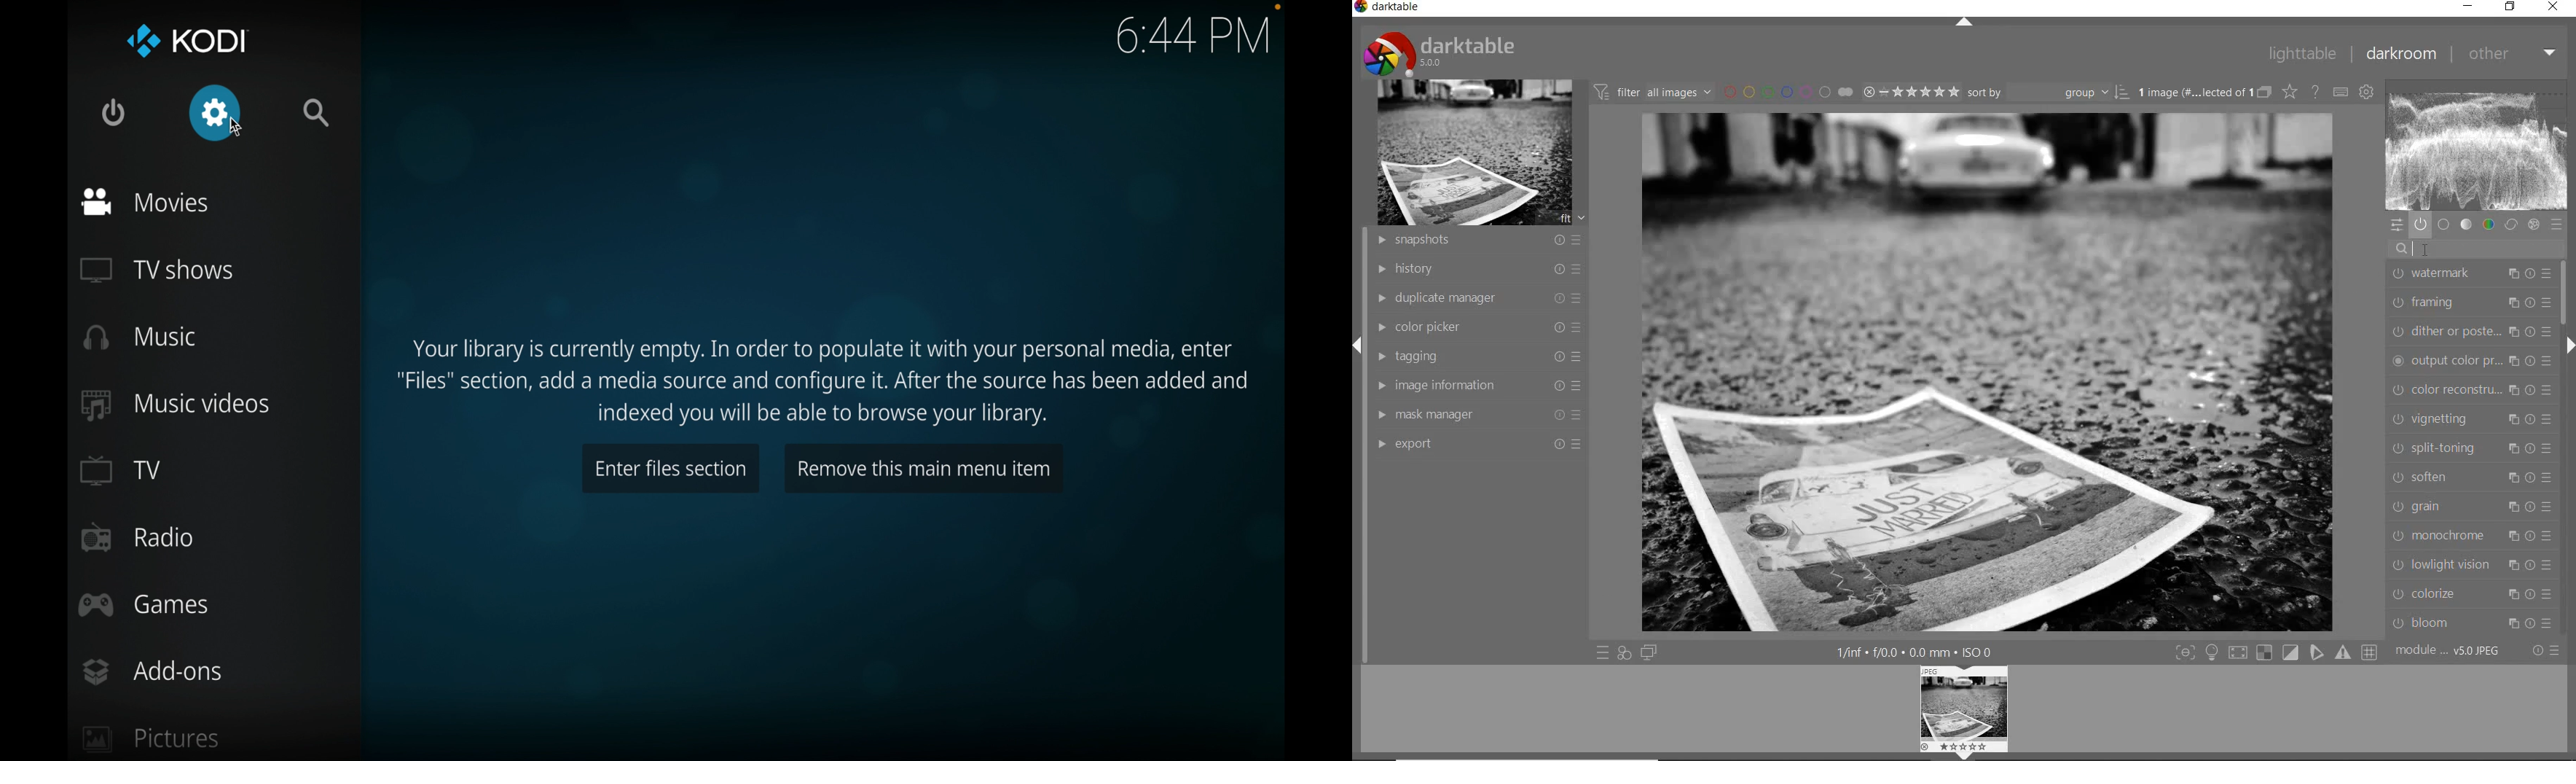 The height and width of the screenshot is (784, 2576). Describe the element at coordinates (318, 113) in the screenshot. I see `search` at that location.